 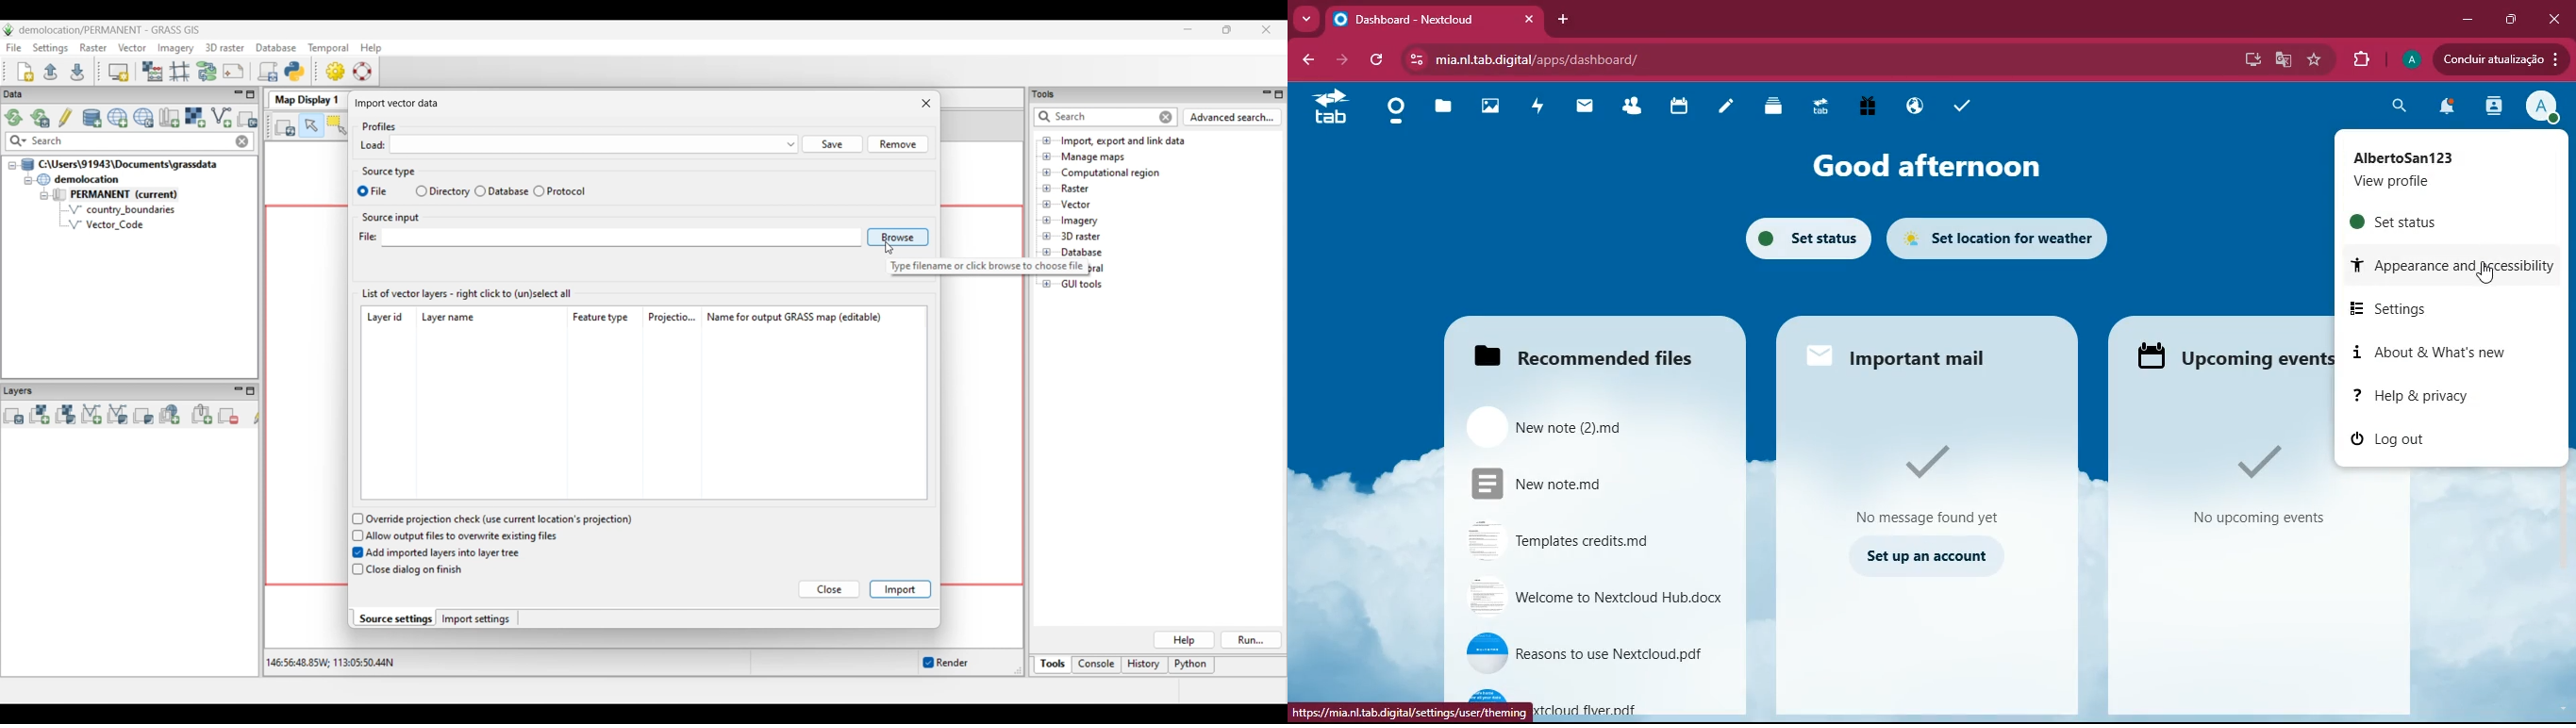 I want to click on Templates credits.md, so click(x=1560, y=540).